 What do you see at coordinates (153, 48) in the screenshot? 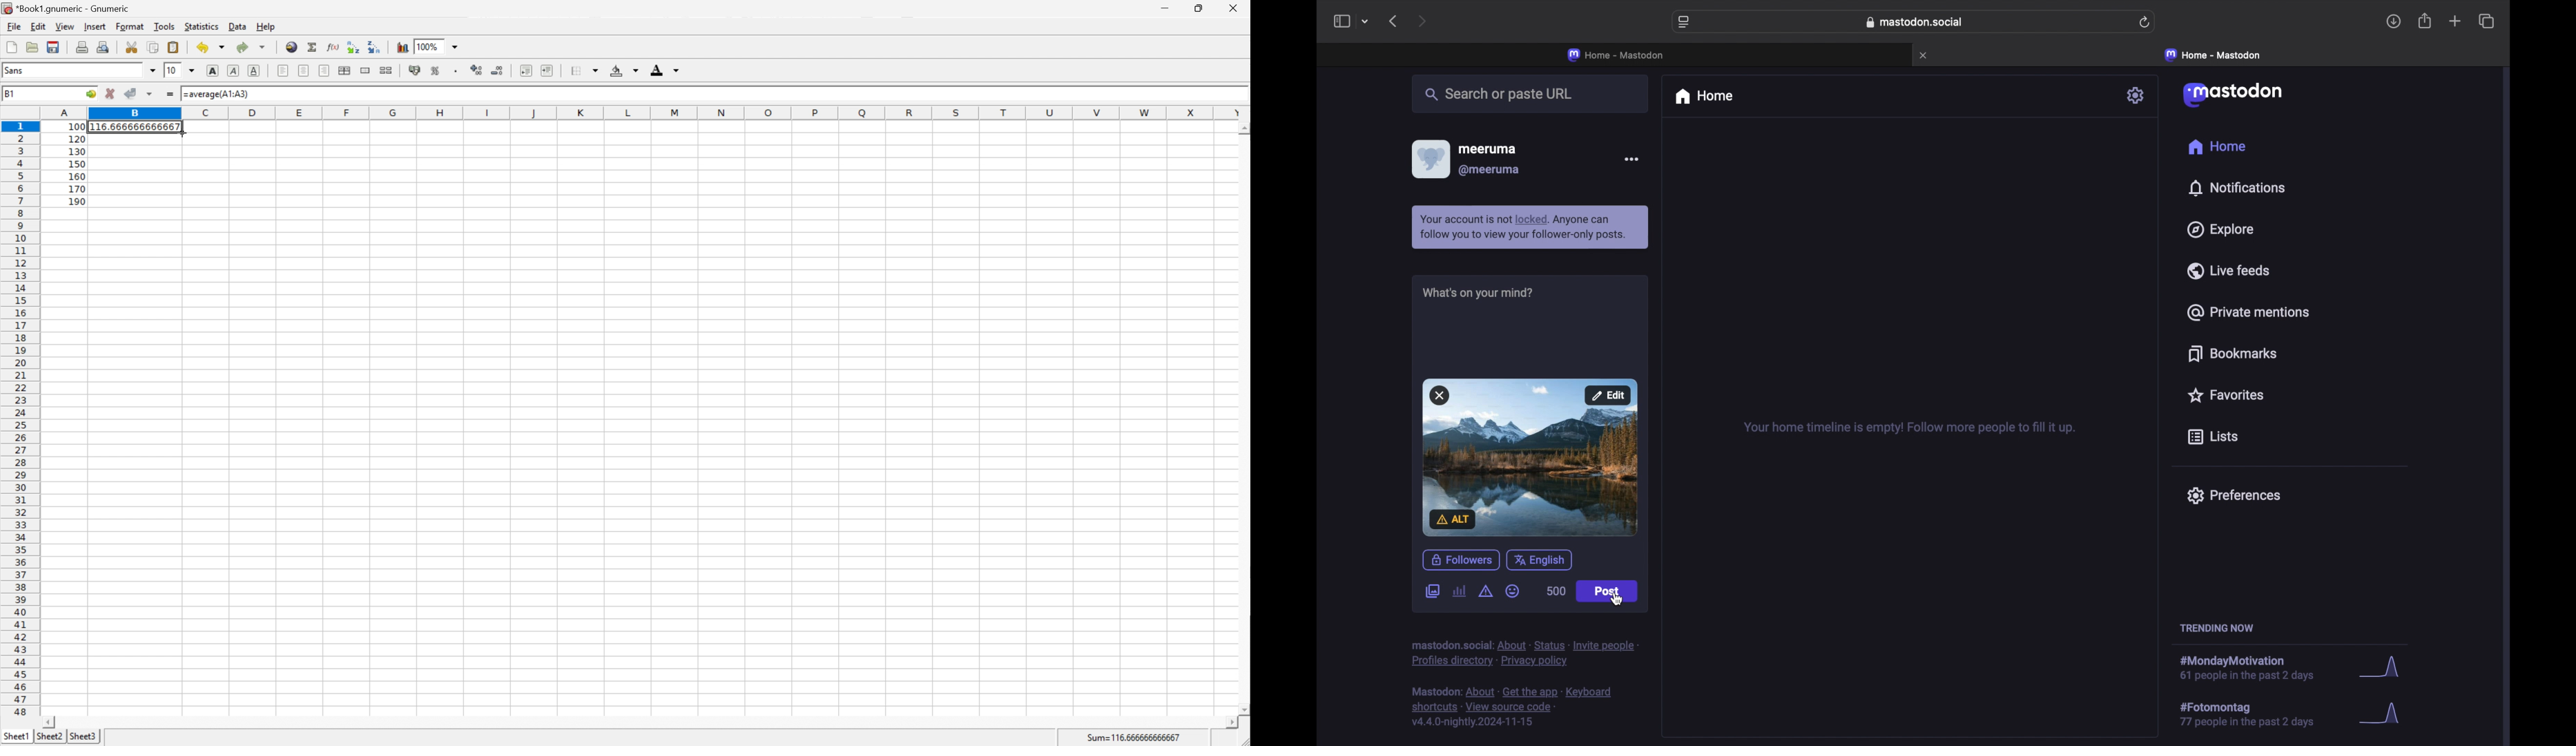
I see `Copy the selection` at bounding box center [153, 48].